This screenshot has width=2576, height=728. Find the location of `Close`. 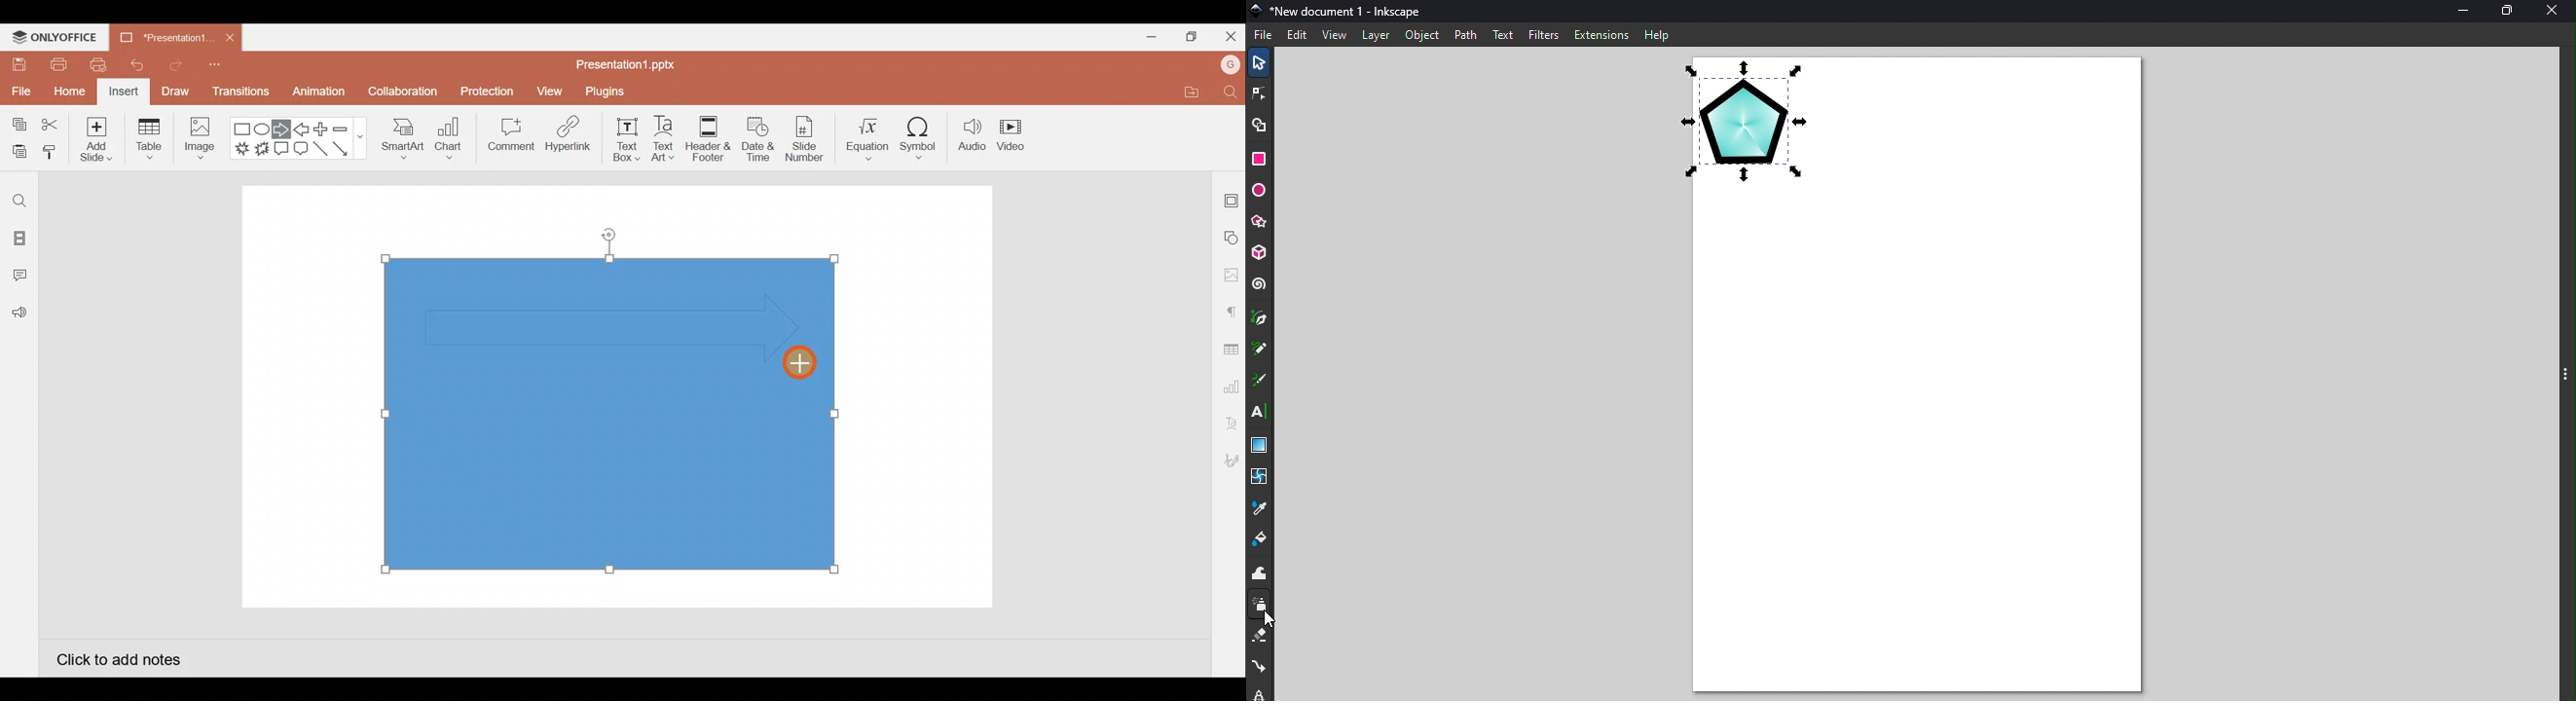

Close is located at coordinates (2556, 11).